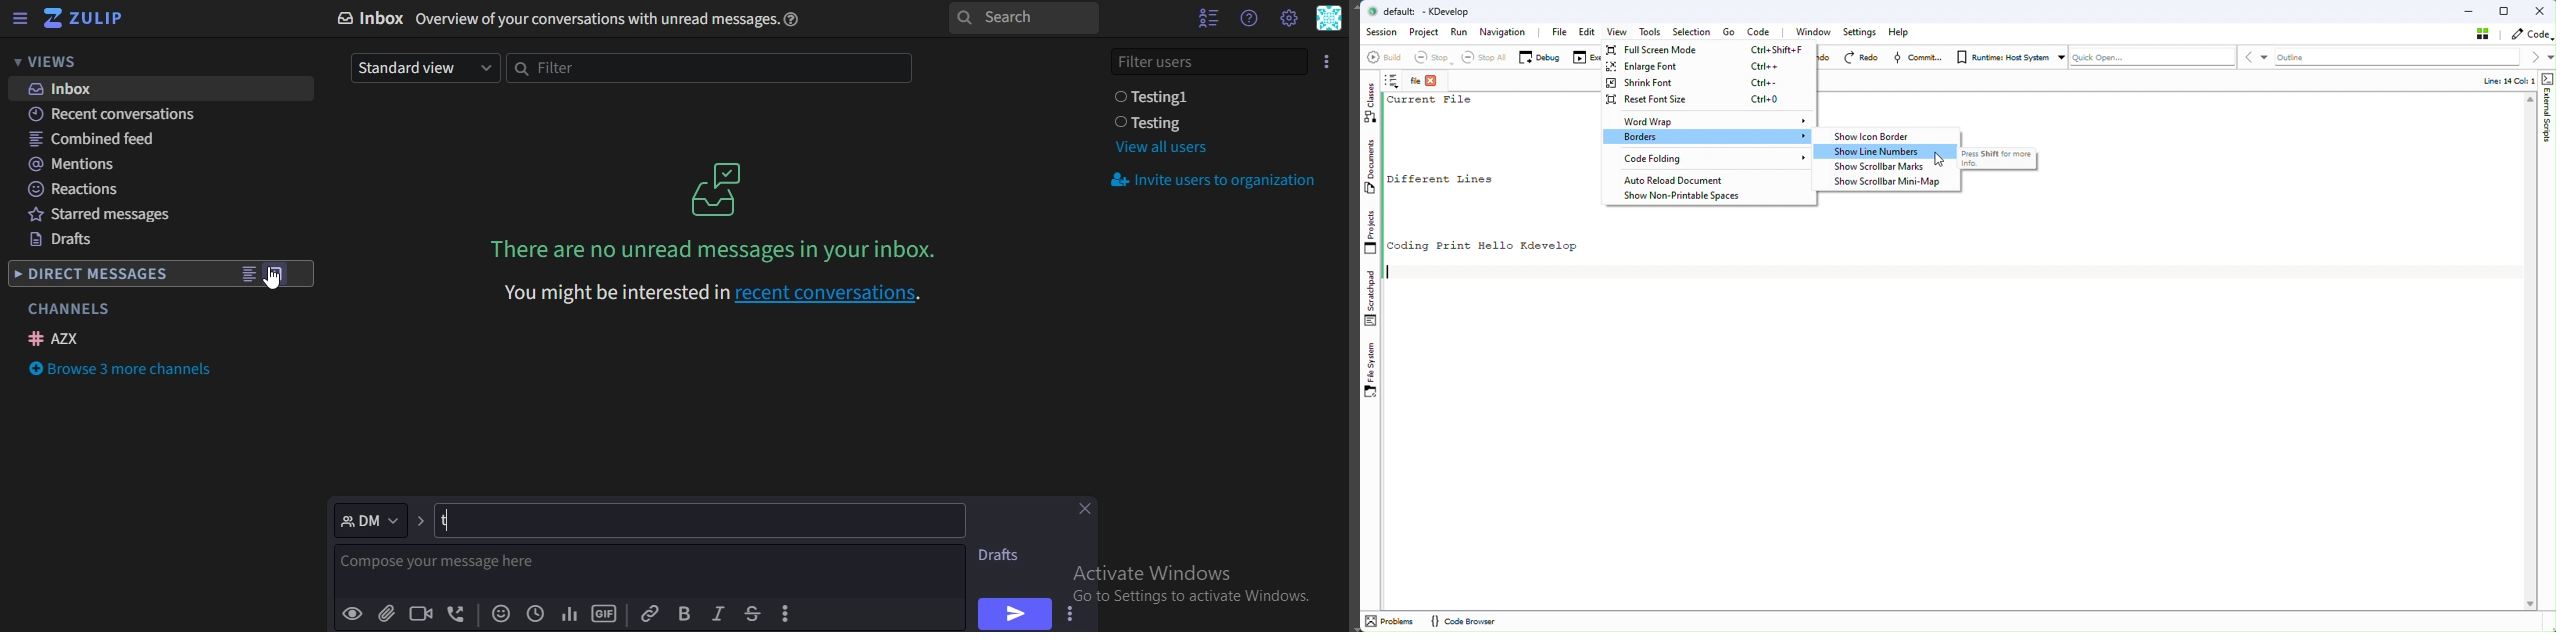 The width and height of the screenshot is (2576, 644). Describe the element at coordinates (1211, 59) in the screenshot. I see `filter users` at that location.